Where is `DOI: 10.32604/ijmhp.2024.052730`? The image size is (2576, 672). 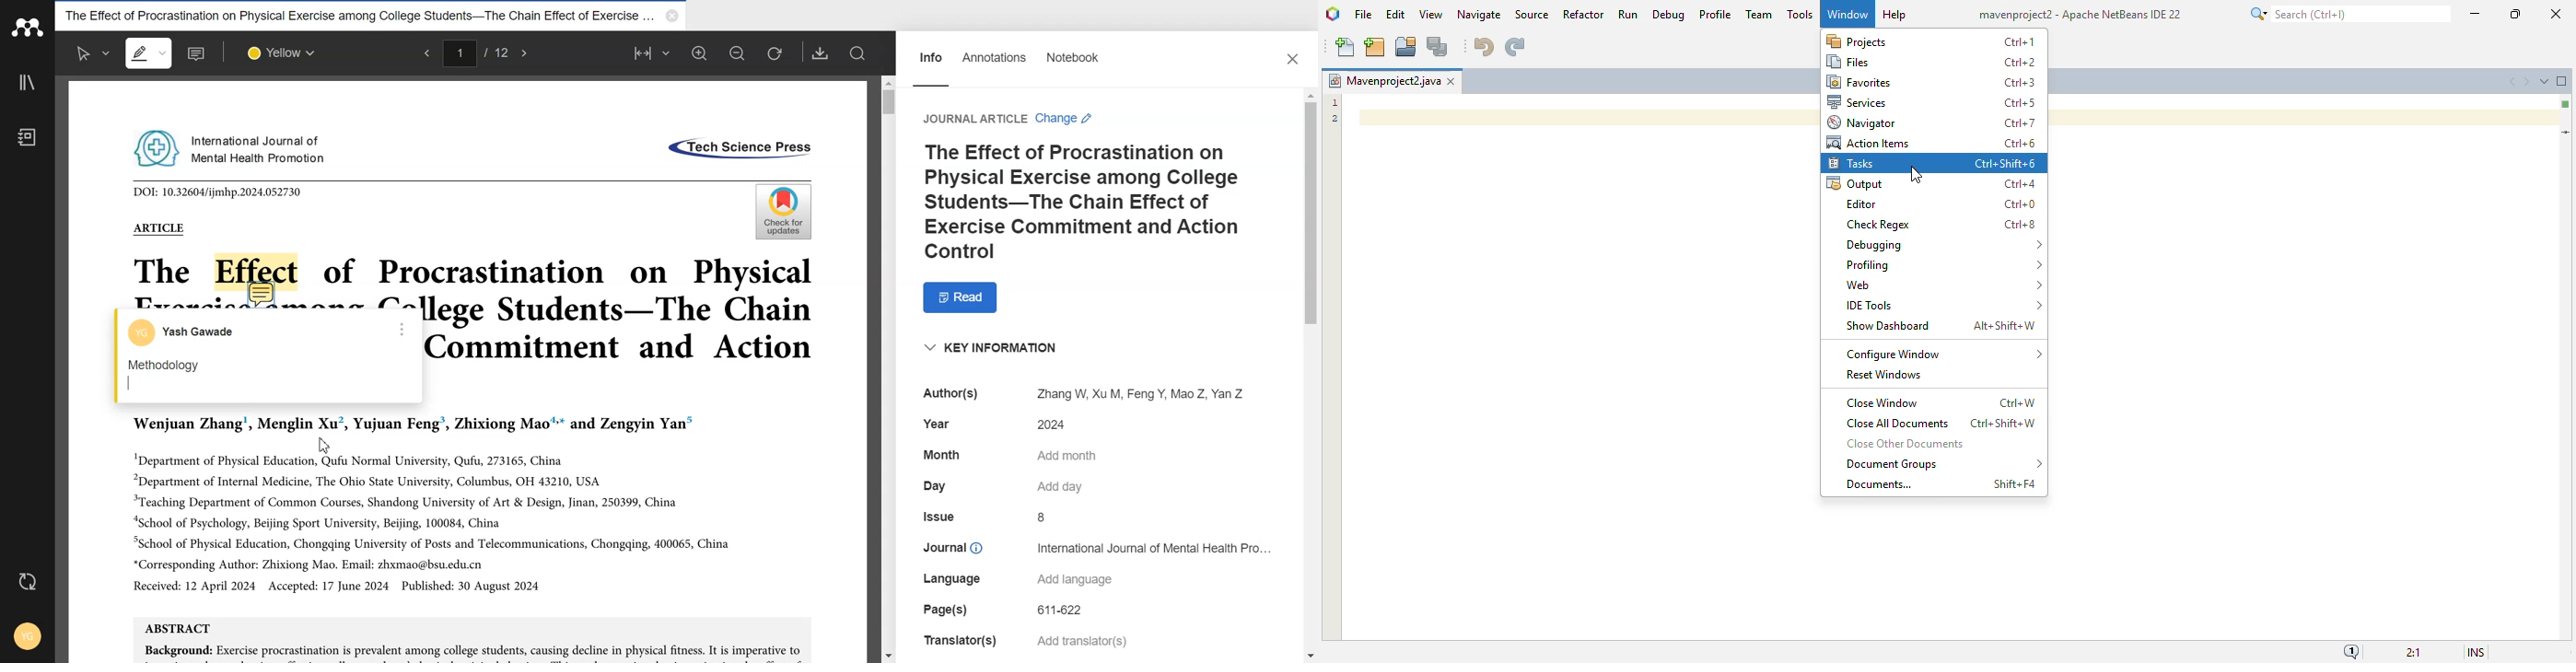 DOI: 10.32604/ijmhp.2024.052730 is located at coordinates (218, 191).